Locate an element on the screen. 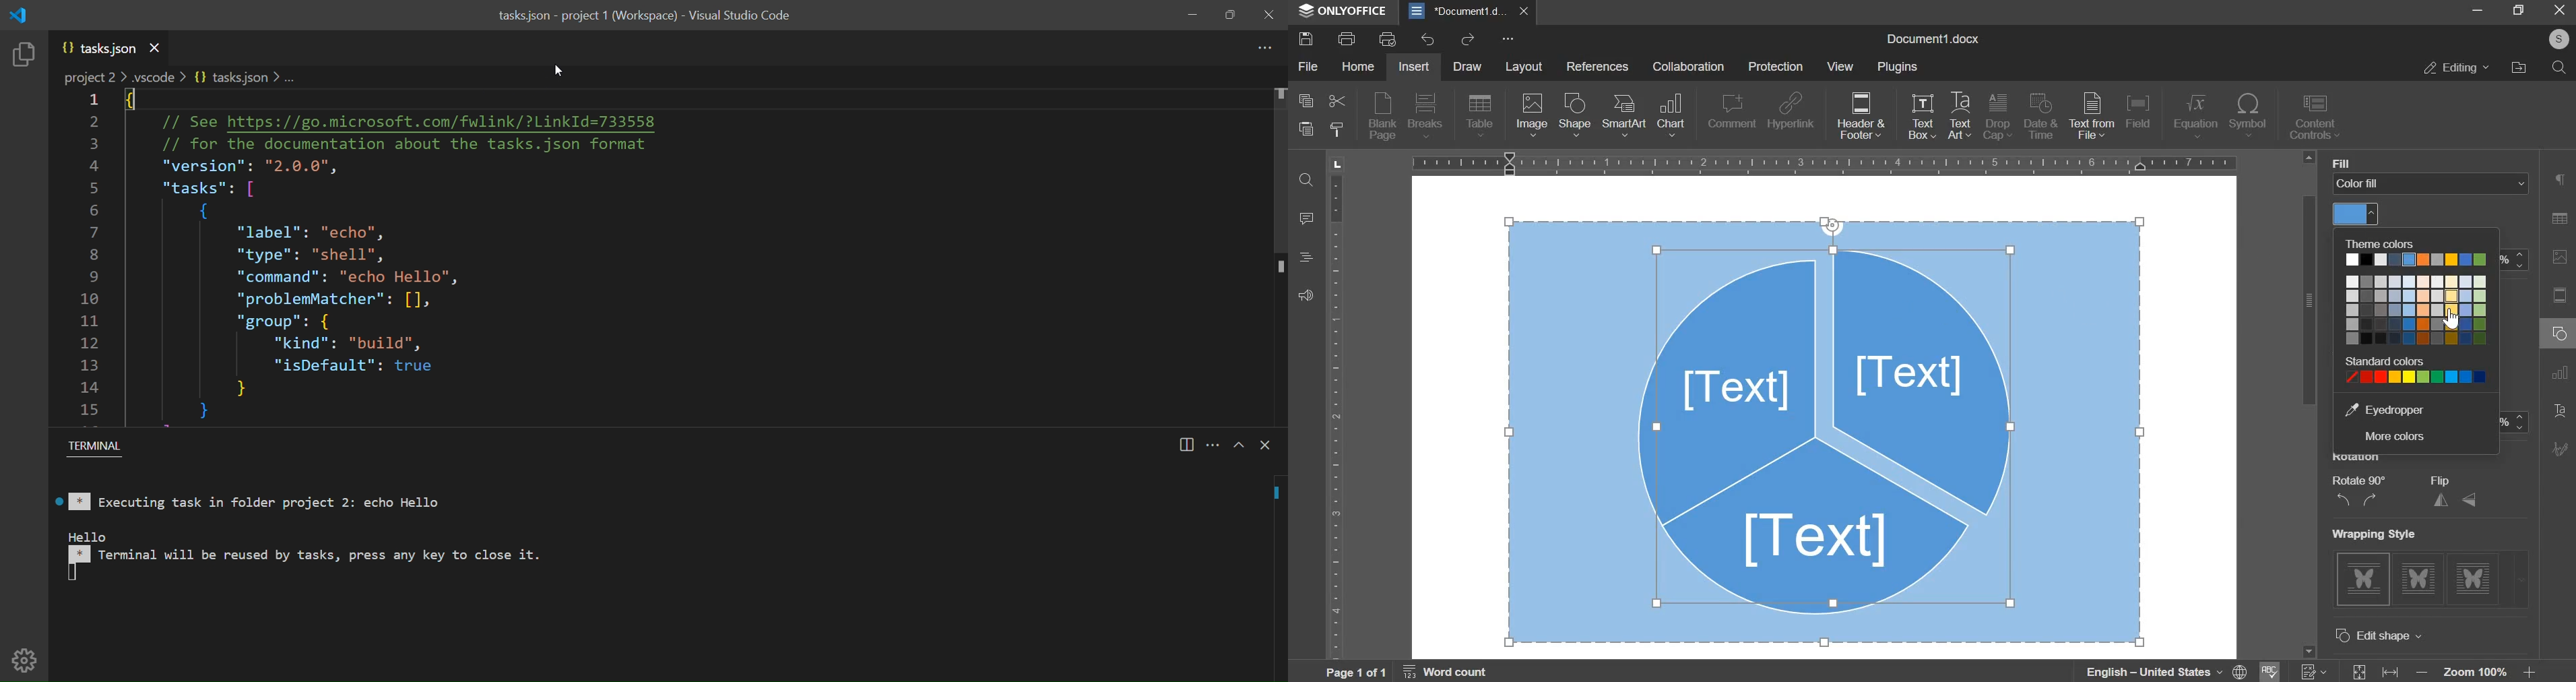 Image resolution: width=2576 pixels, height=700 pixels. scroll bar is located at coordinates (1280, 279).